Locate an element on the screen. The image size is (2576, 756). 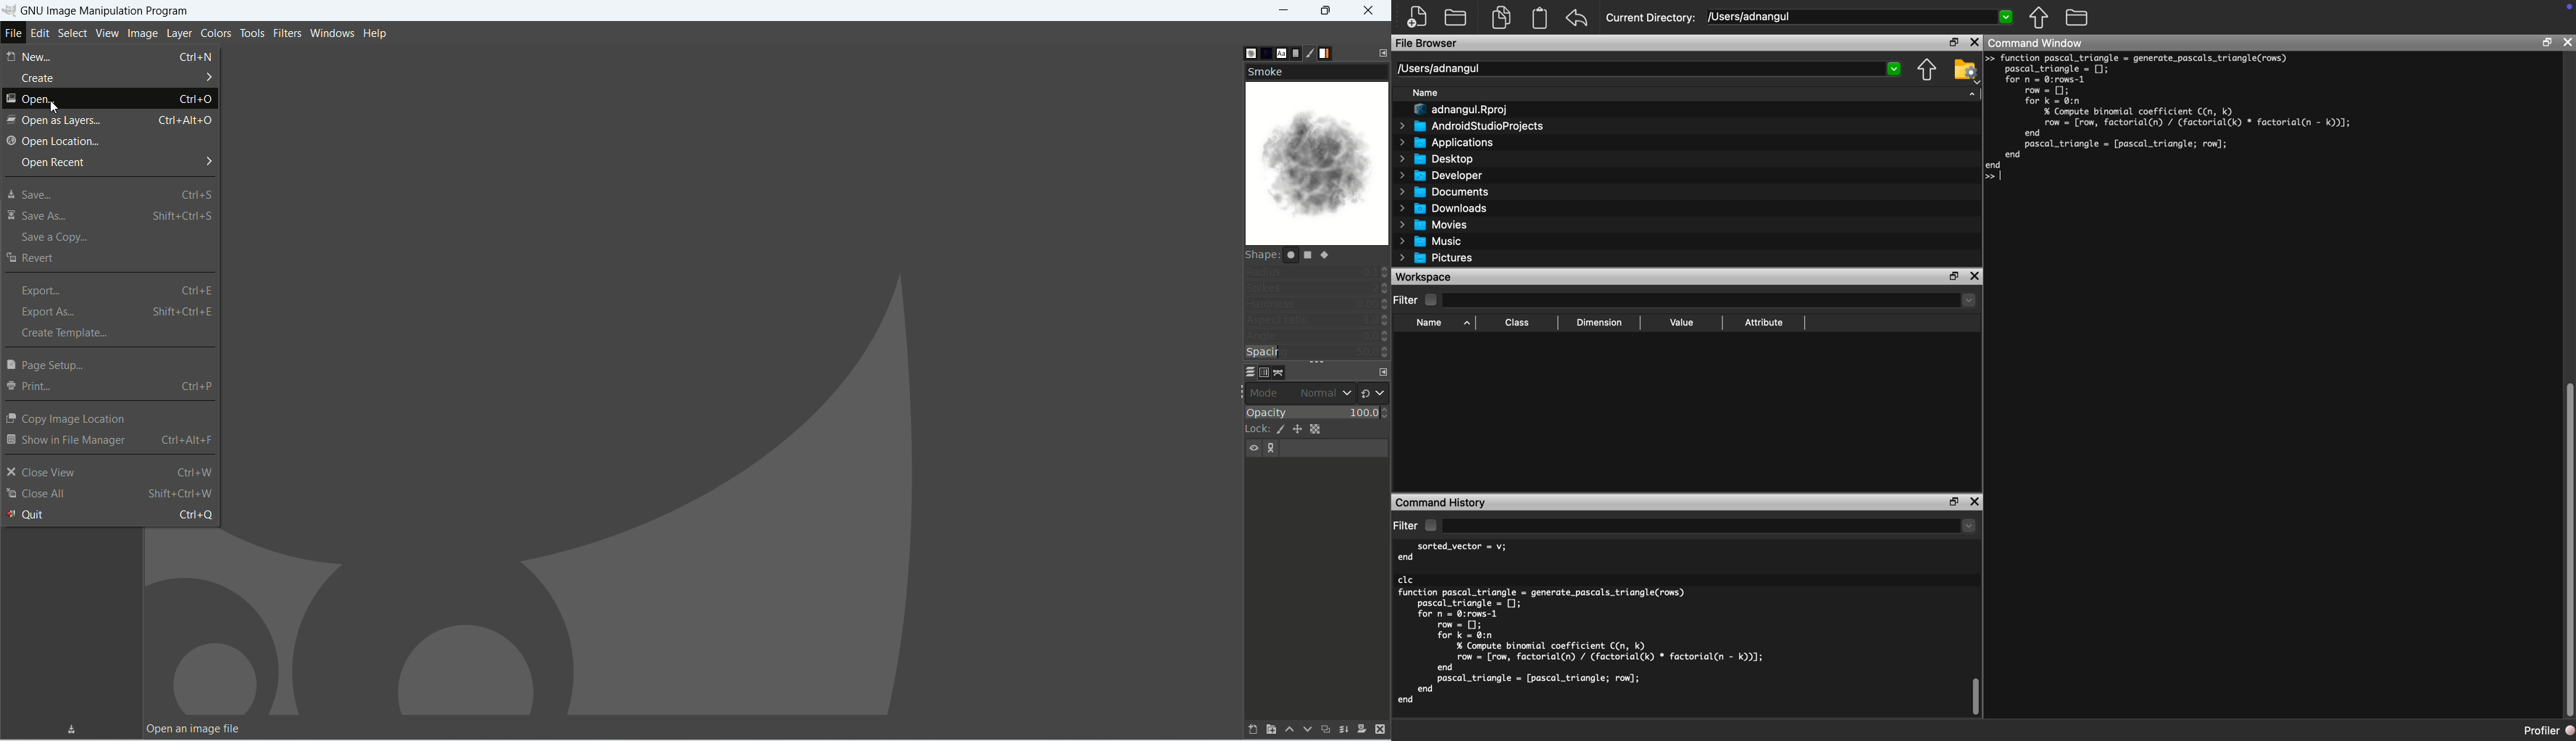
Checkbox is located at coordinates (1430, 525).